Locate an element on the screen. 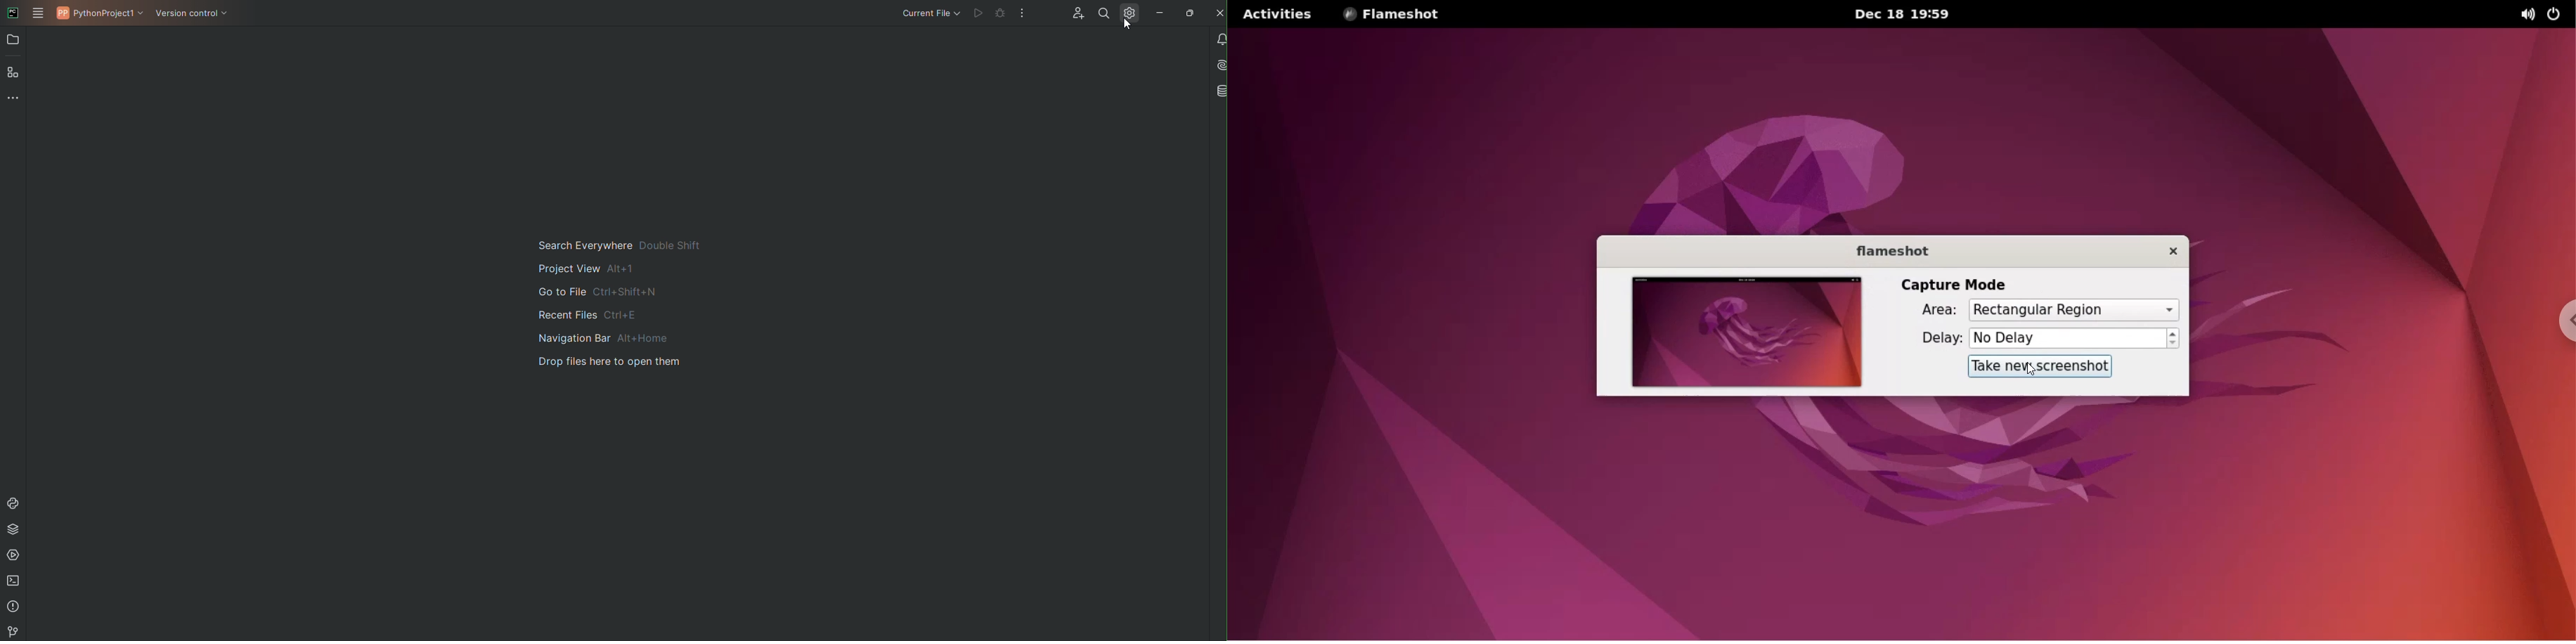  drop files here to open them is located at coordinates (611, 361).